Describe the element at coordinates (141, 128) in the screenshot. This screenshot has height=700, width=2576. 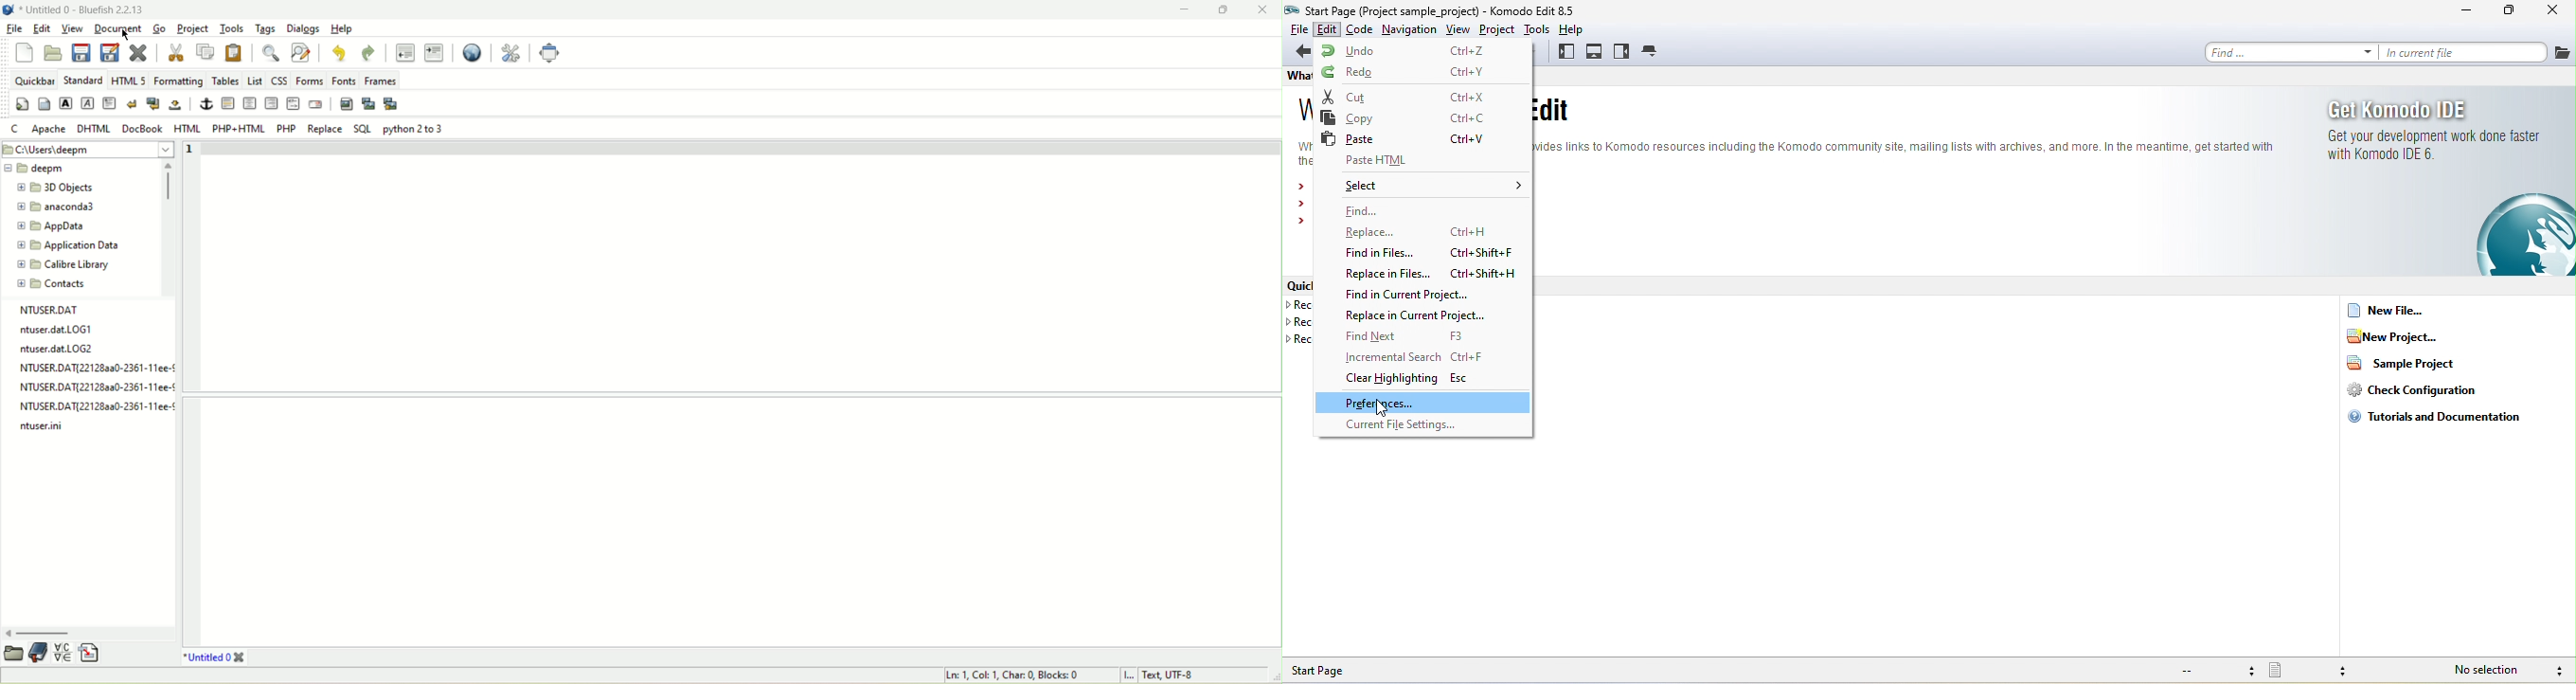
I see `DocBook` at that location.